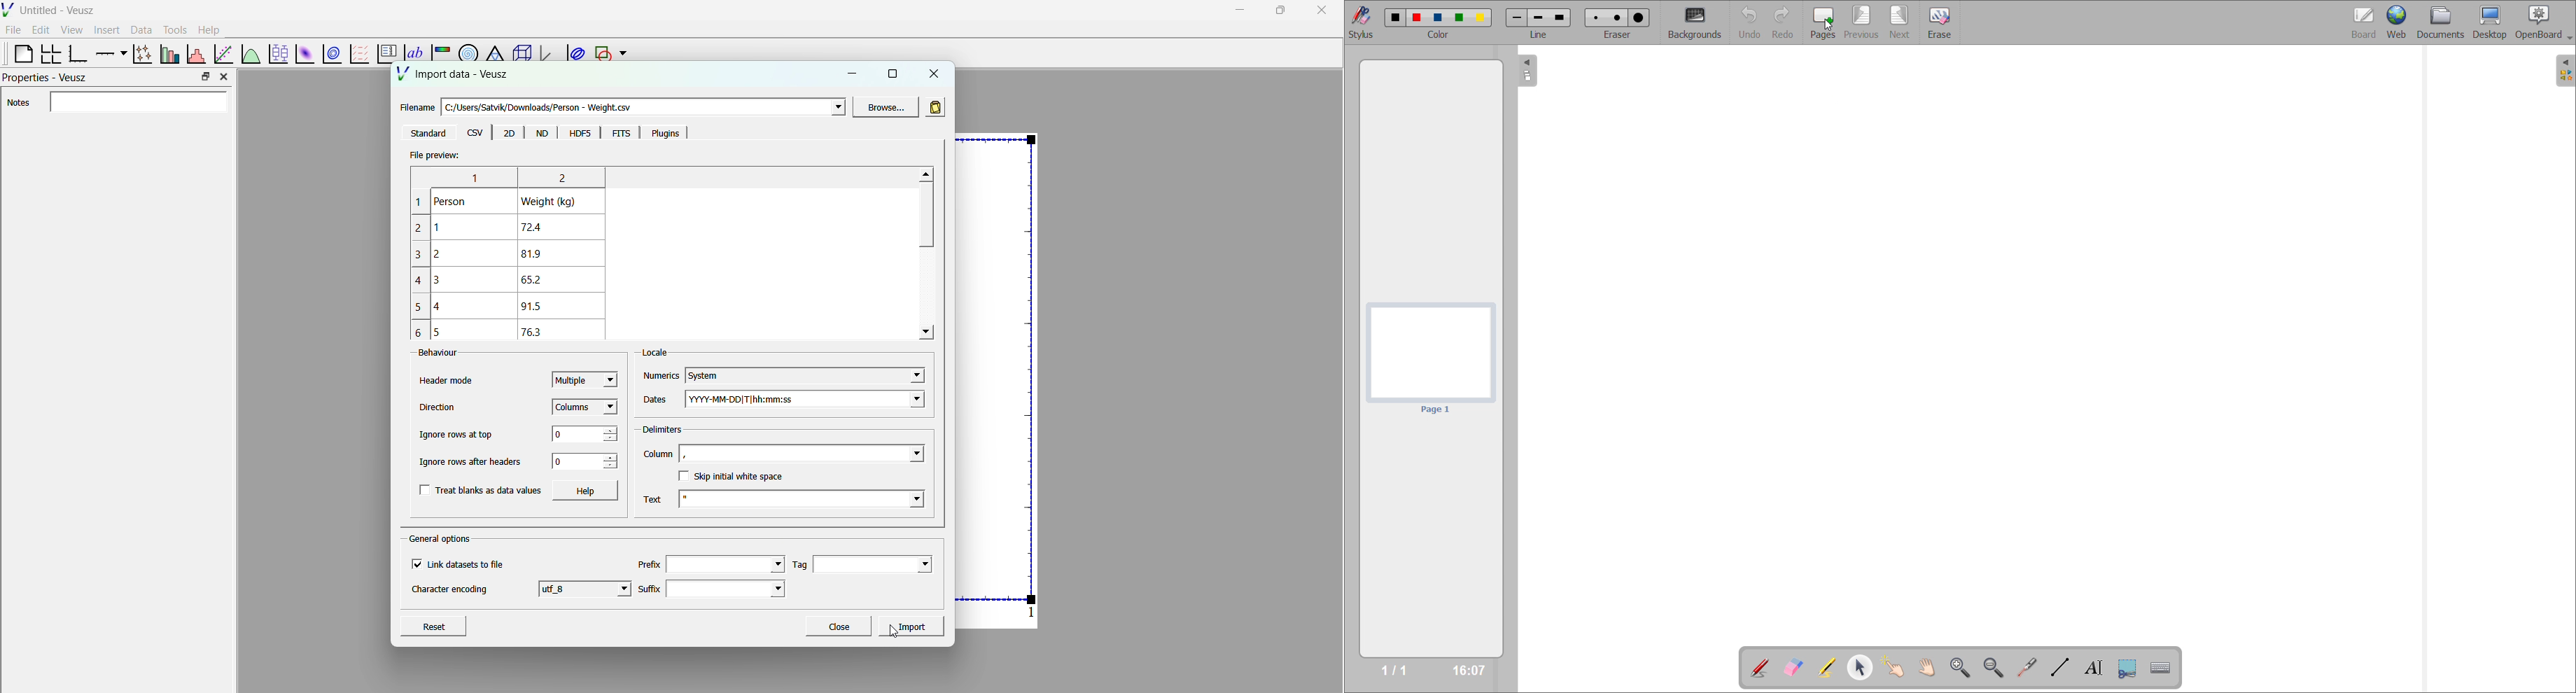 This screenshot has width=2576, height=700. Describe the element at coordinates (584, 379) in the screenshot. I see `Multiple - dropdown` at that location.